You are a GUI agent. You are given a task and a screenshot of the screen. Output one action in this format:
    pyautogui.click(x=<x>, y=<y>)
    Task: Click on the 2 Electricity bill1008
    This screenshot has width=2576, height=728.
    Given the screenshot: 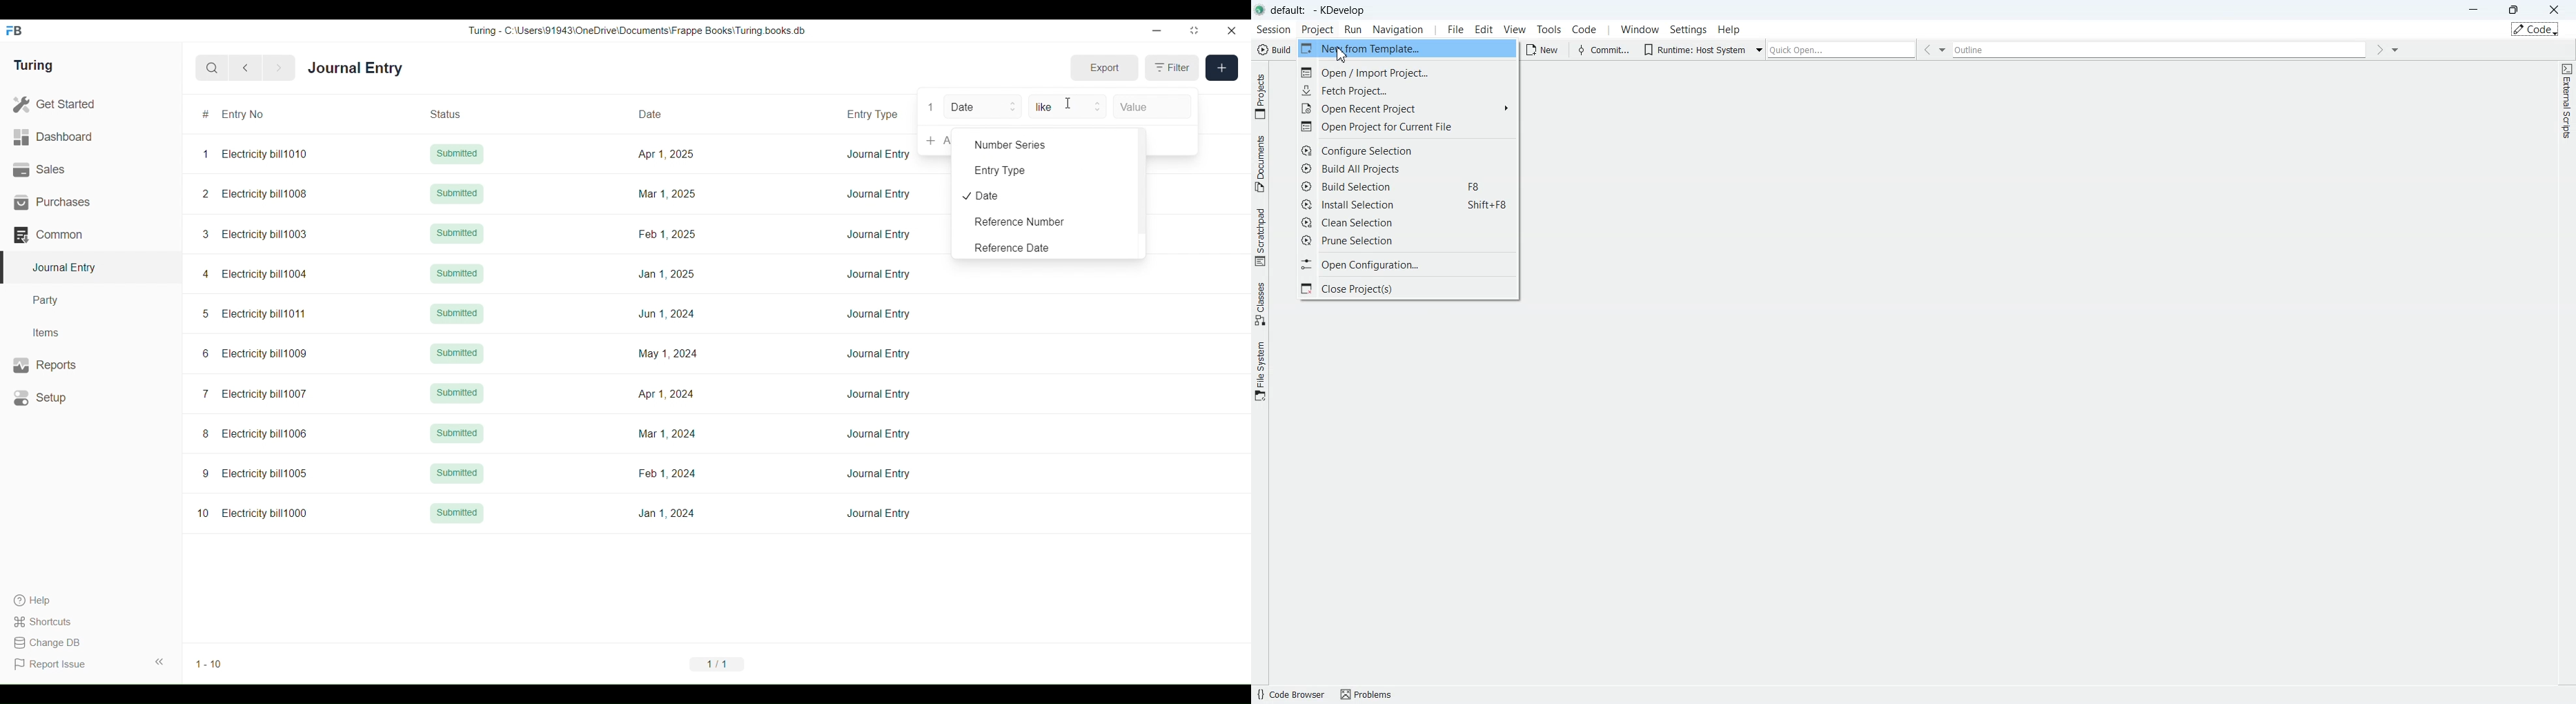 What is the action you would take?
    pyautogui.click(x=255, y=194)
    